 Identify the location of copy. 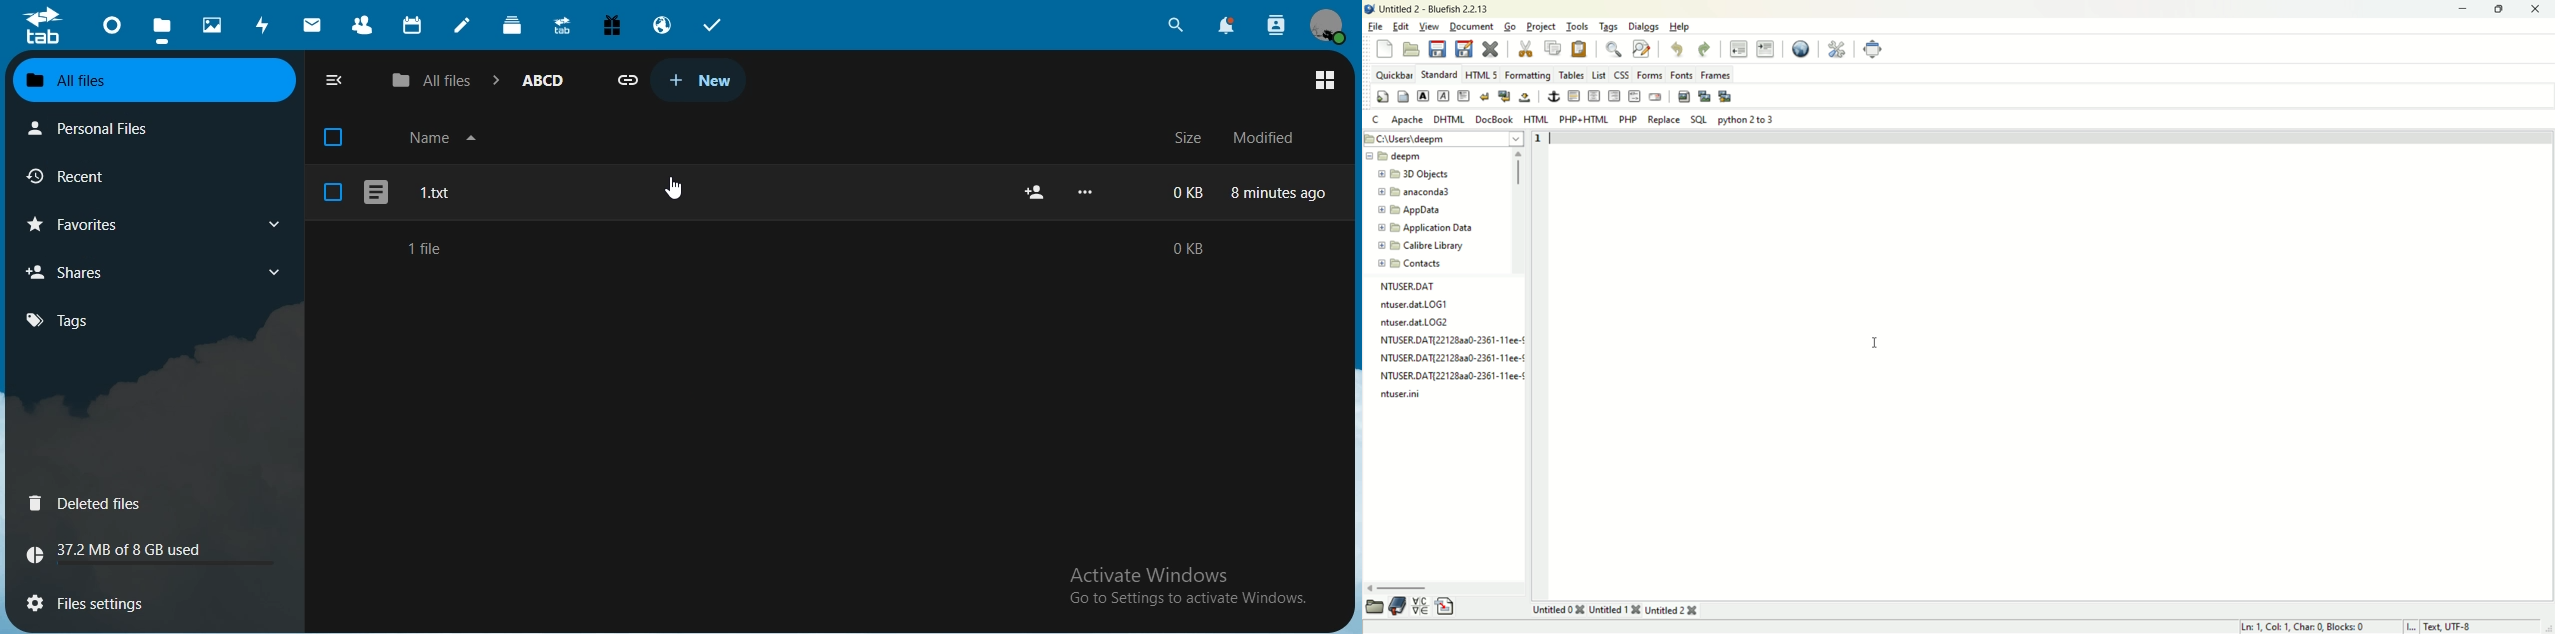
(1552, 48).